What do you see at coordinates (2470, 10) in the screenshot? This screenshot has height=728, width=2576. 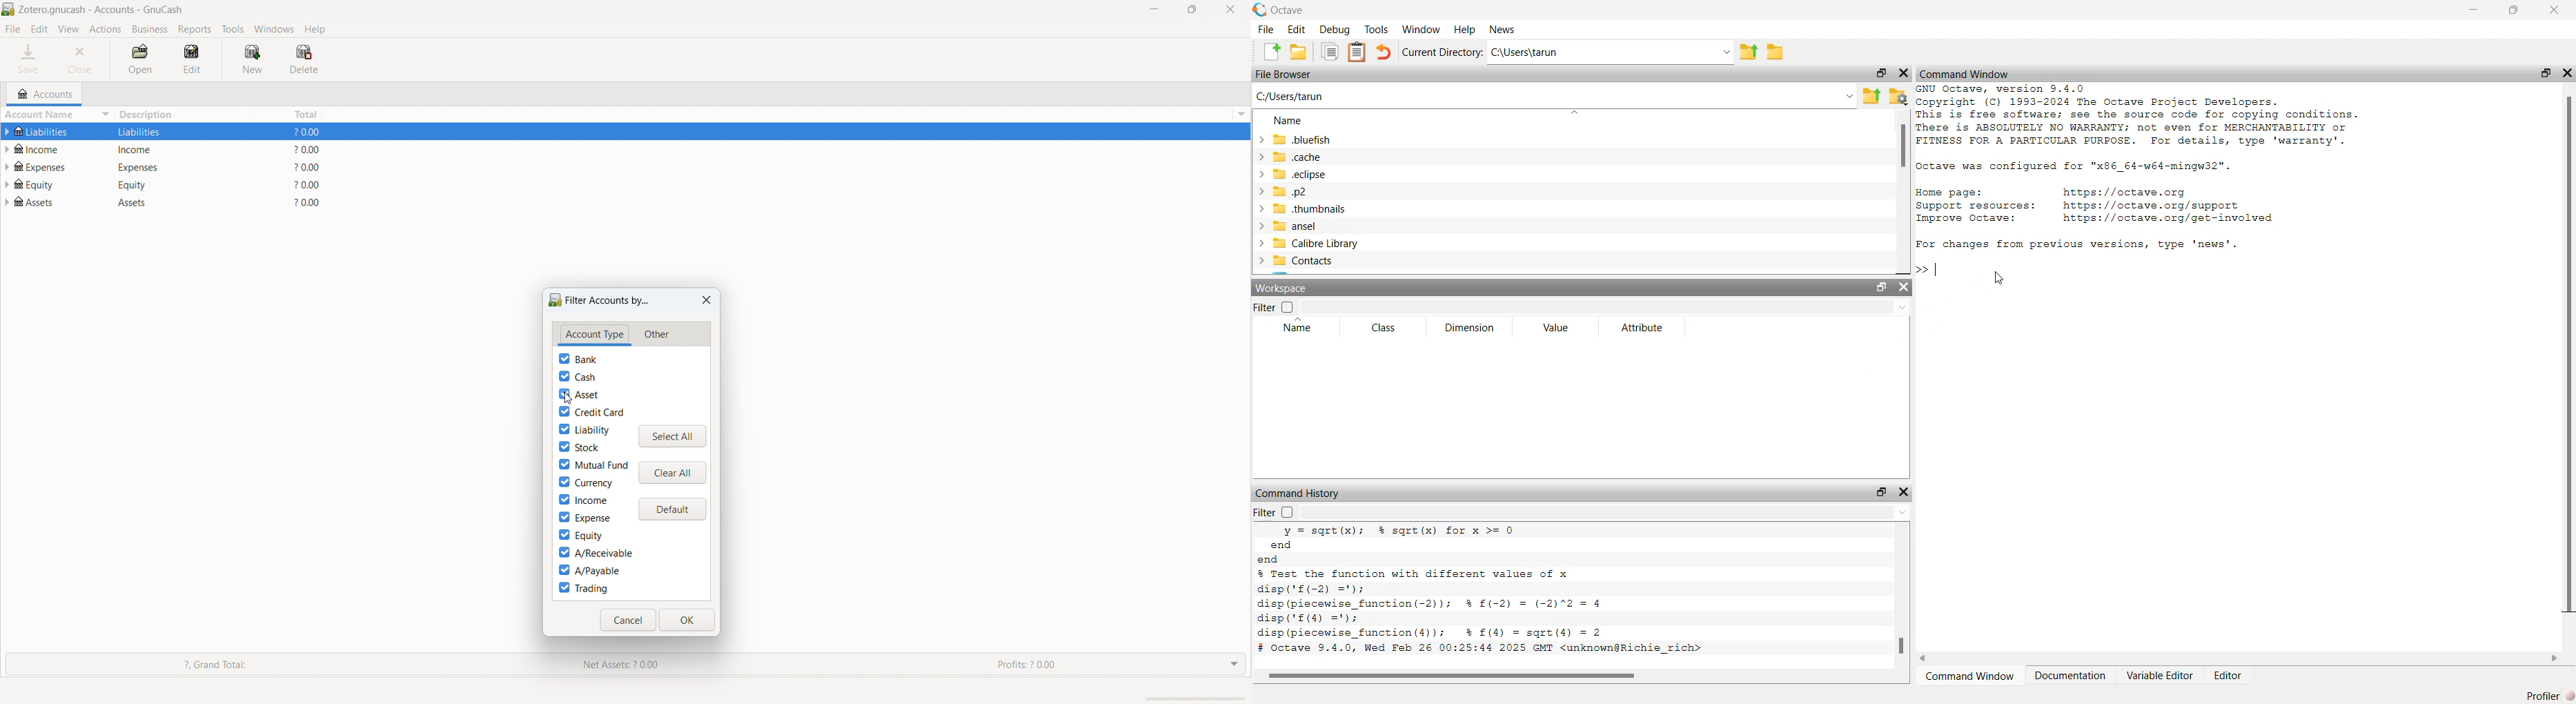 I see `Minimize` at bounding box center [2470, 10].